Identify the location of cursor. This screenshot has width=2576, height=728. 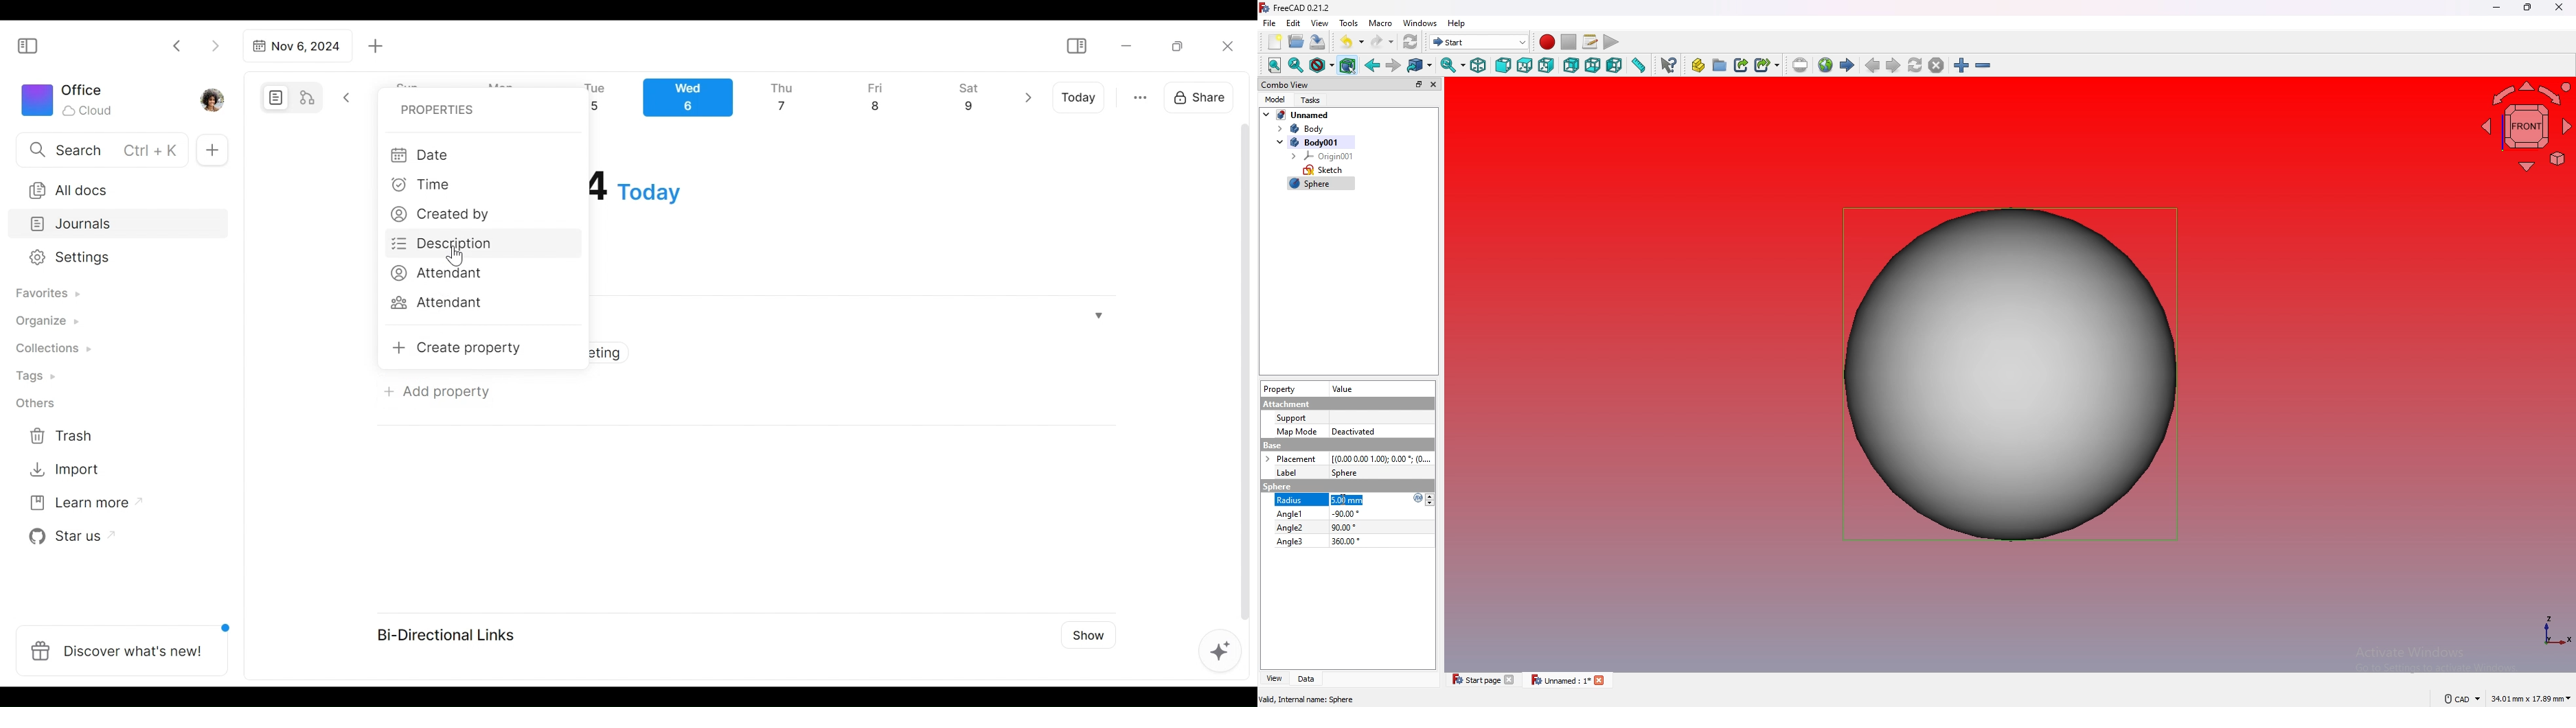
(1345, 499).